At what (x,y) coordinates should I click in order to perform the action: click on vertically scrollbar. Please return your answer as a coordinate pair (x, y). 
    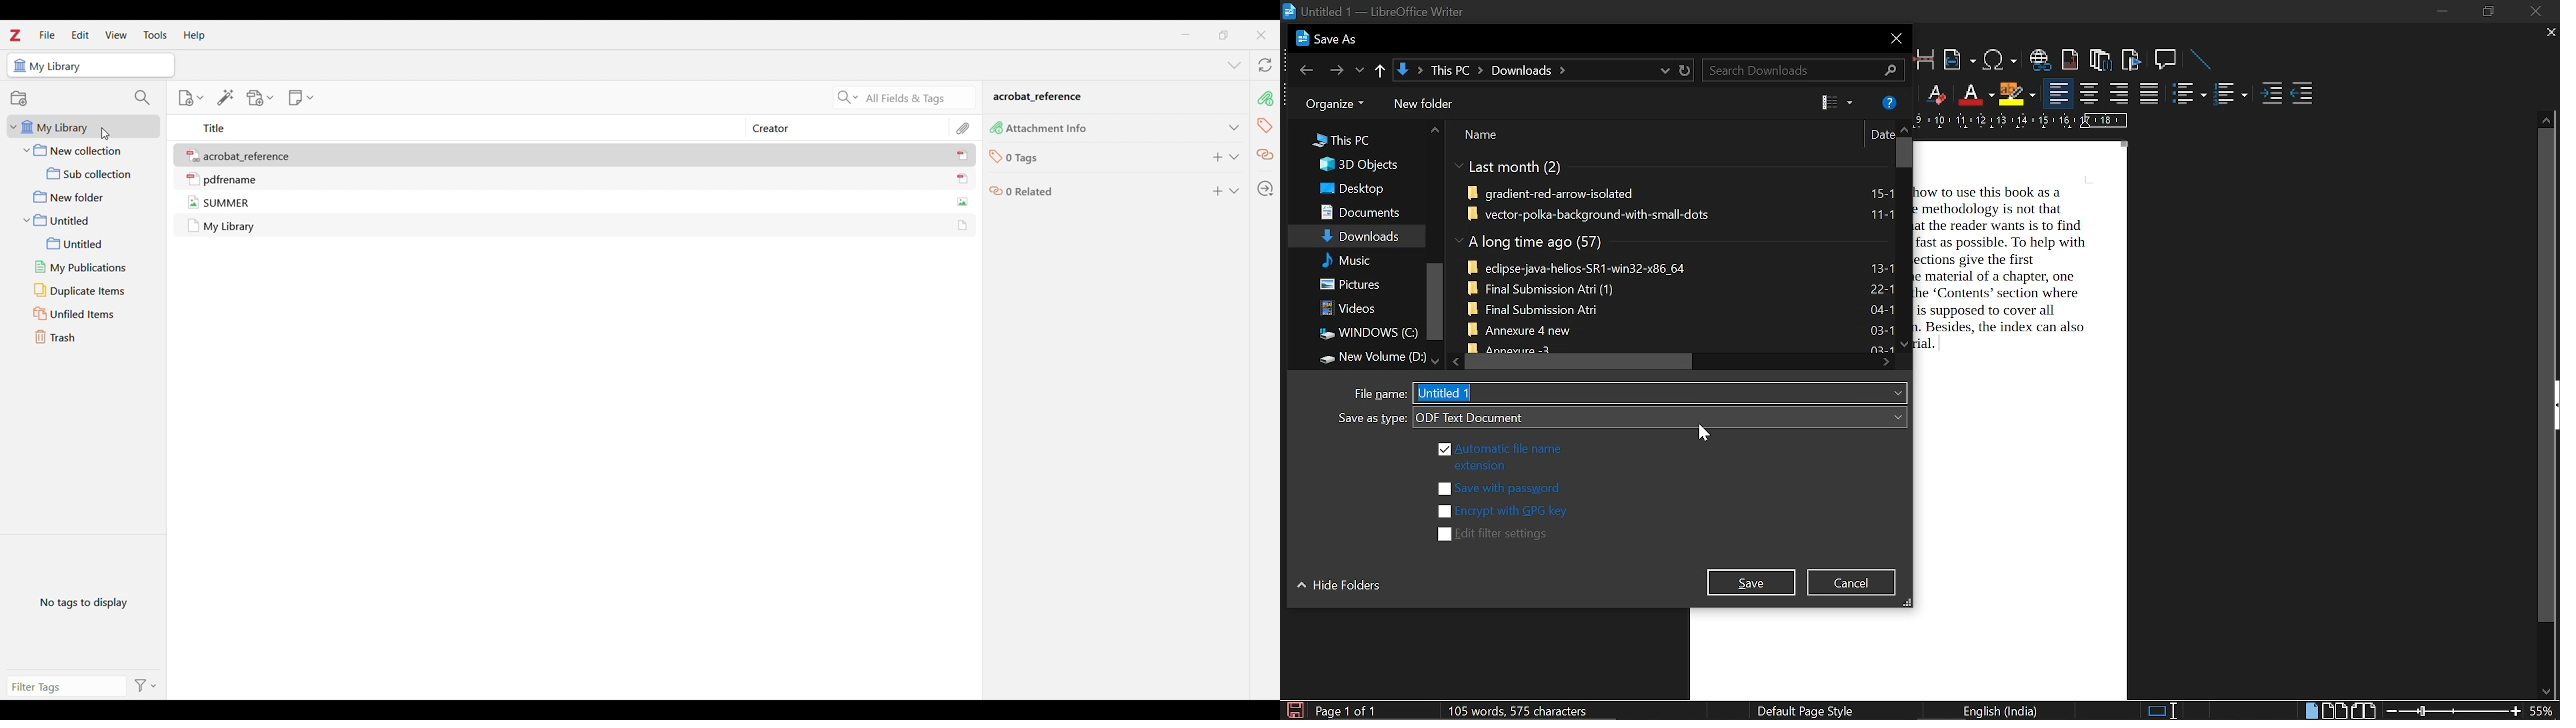
    Looking at the image, I should click on (2547, 376).